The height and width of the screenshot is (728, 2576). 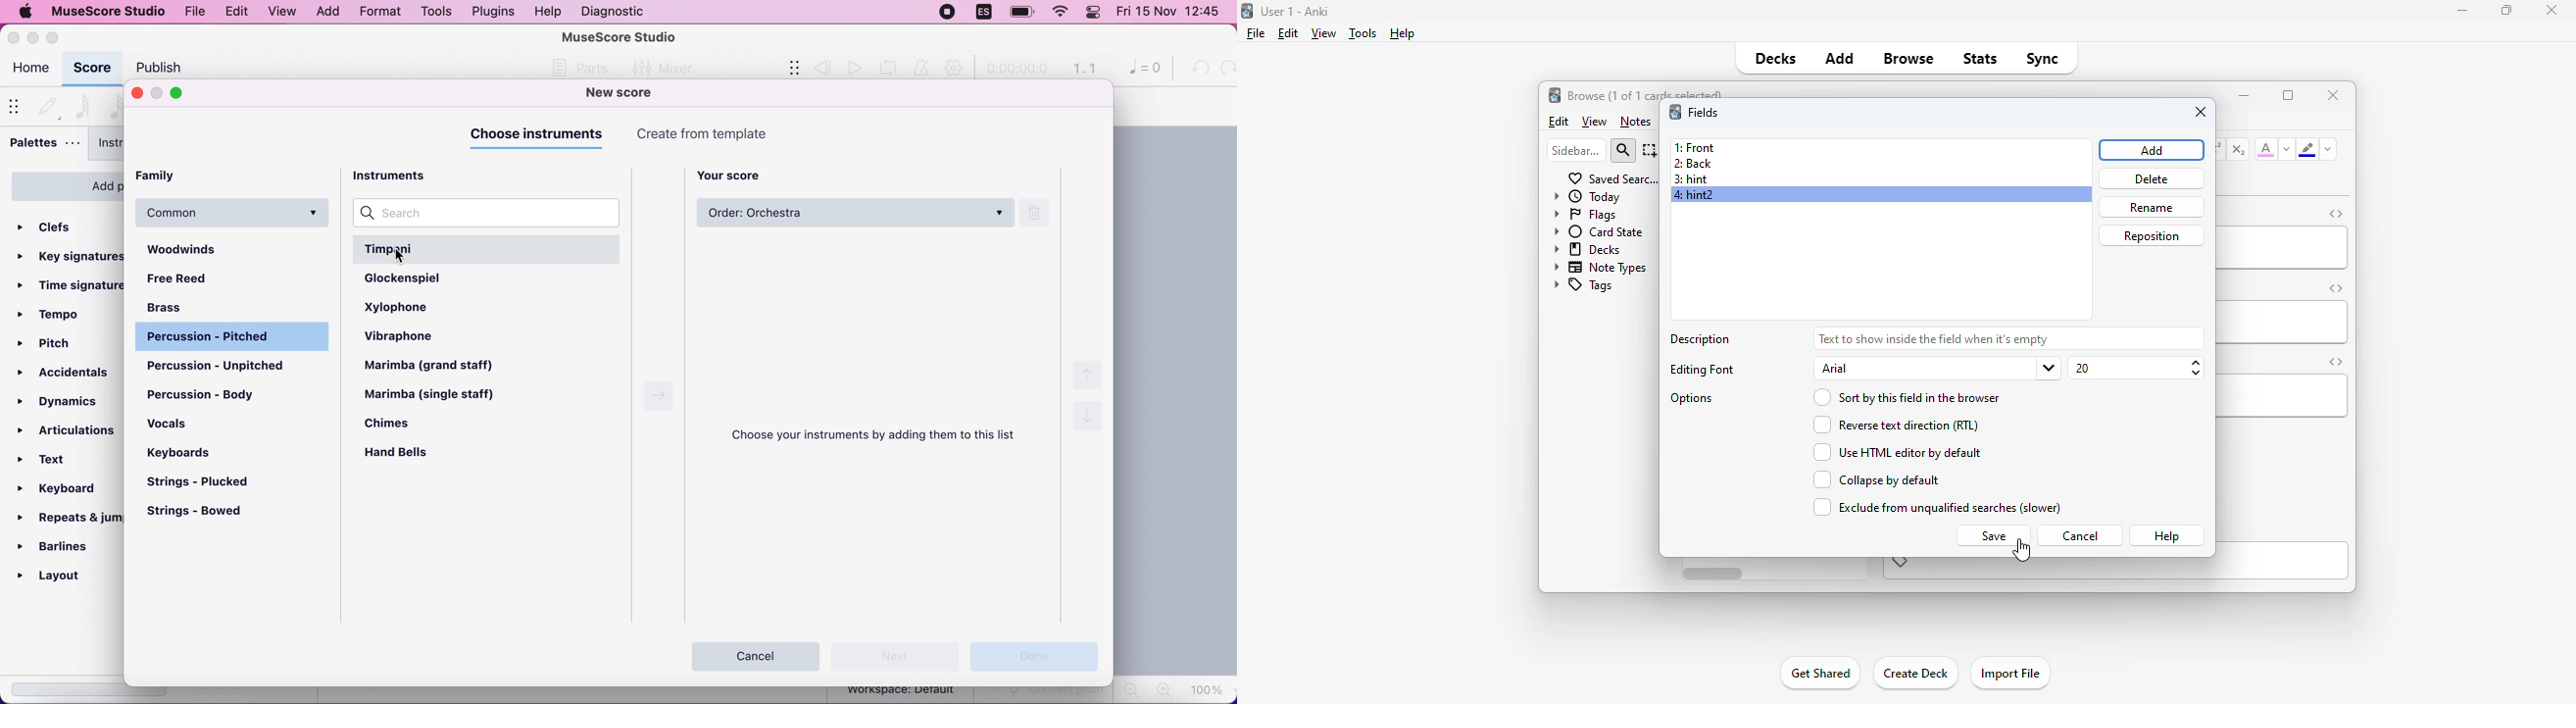 What do you see at coordinates (1651, 150) in the screenshot?
I see `select` at bounding box center [1651, 150].